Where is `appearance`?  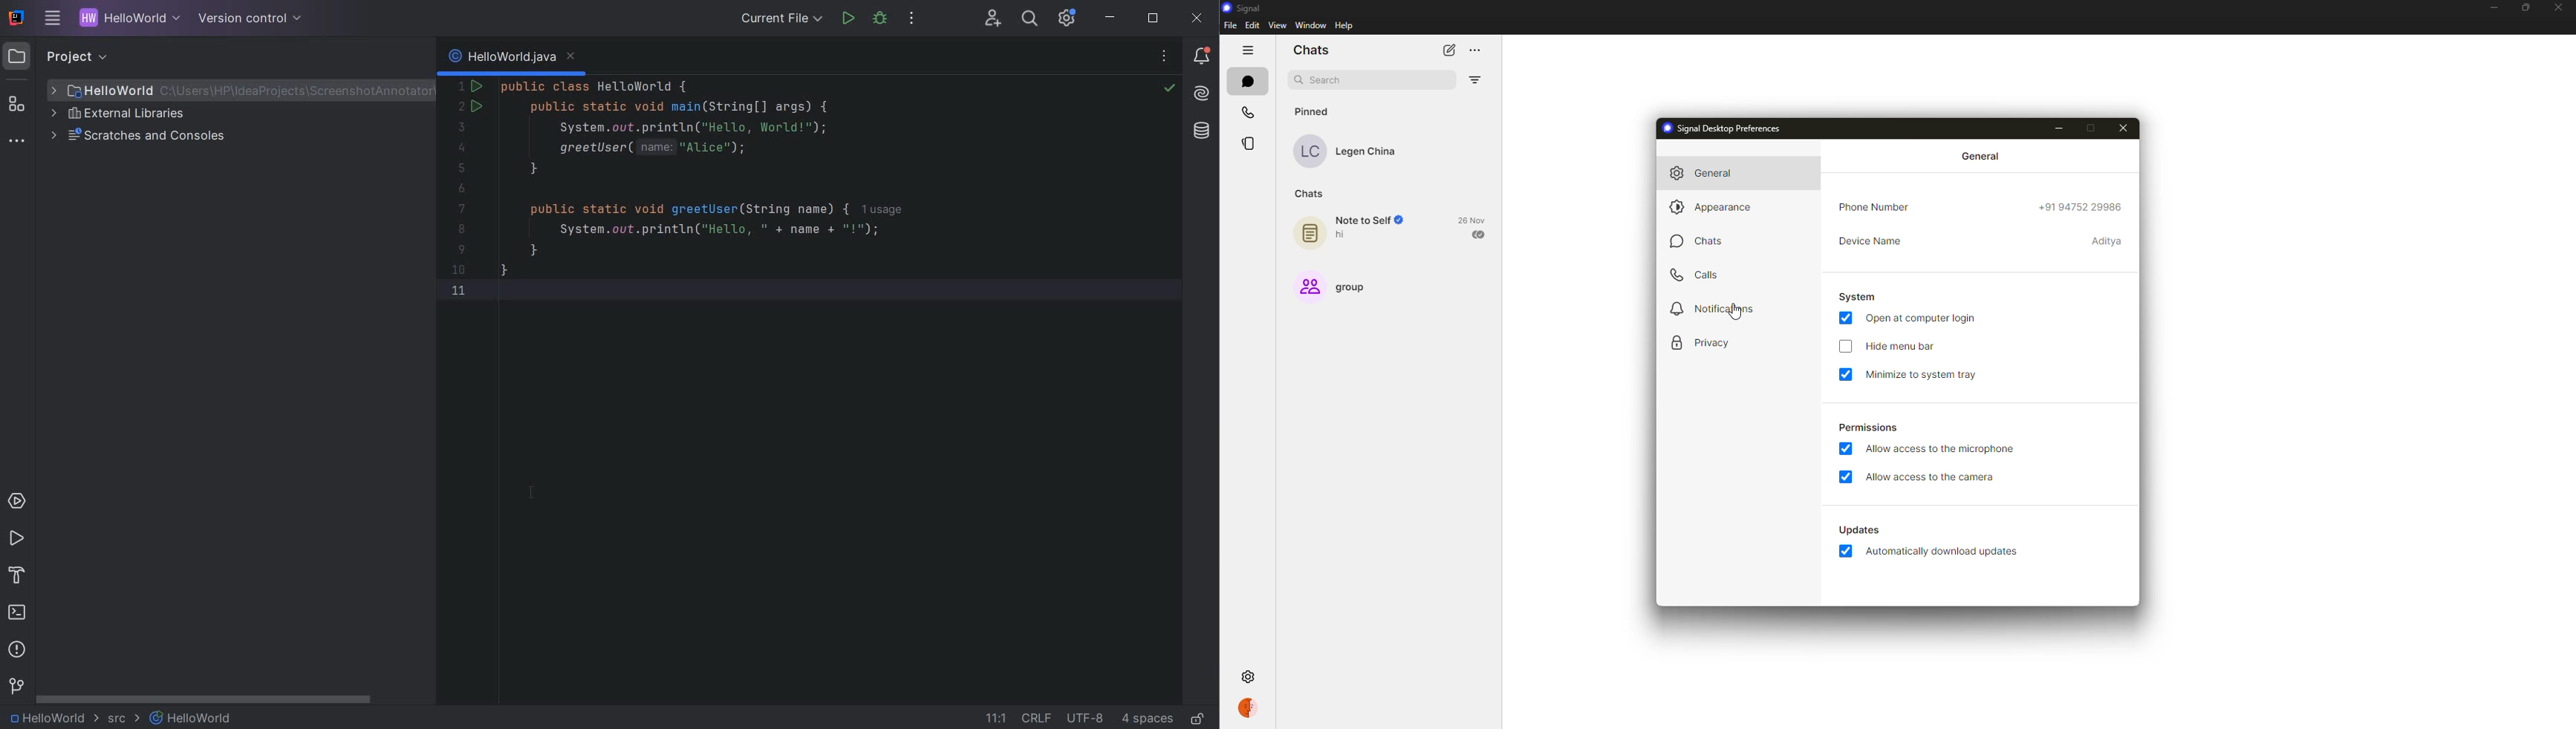
appearance is located at coordinates (1712, 208).